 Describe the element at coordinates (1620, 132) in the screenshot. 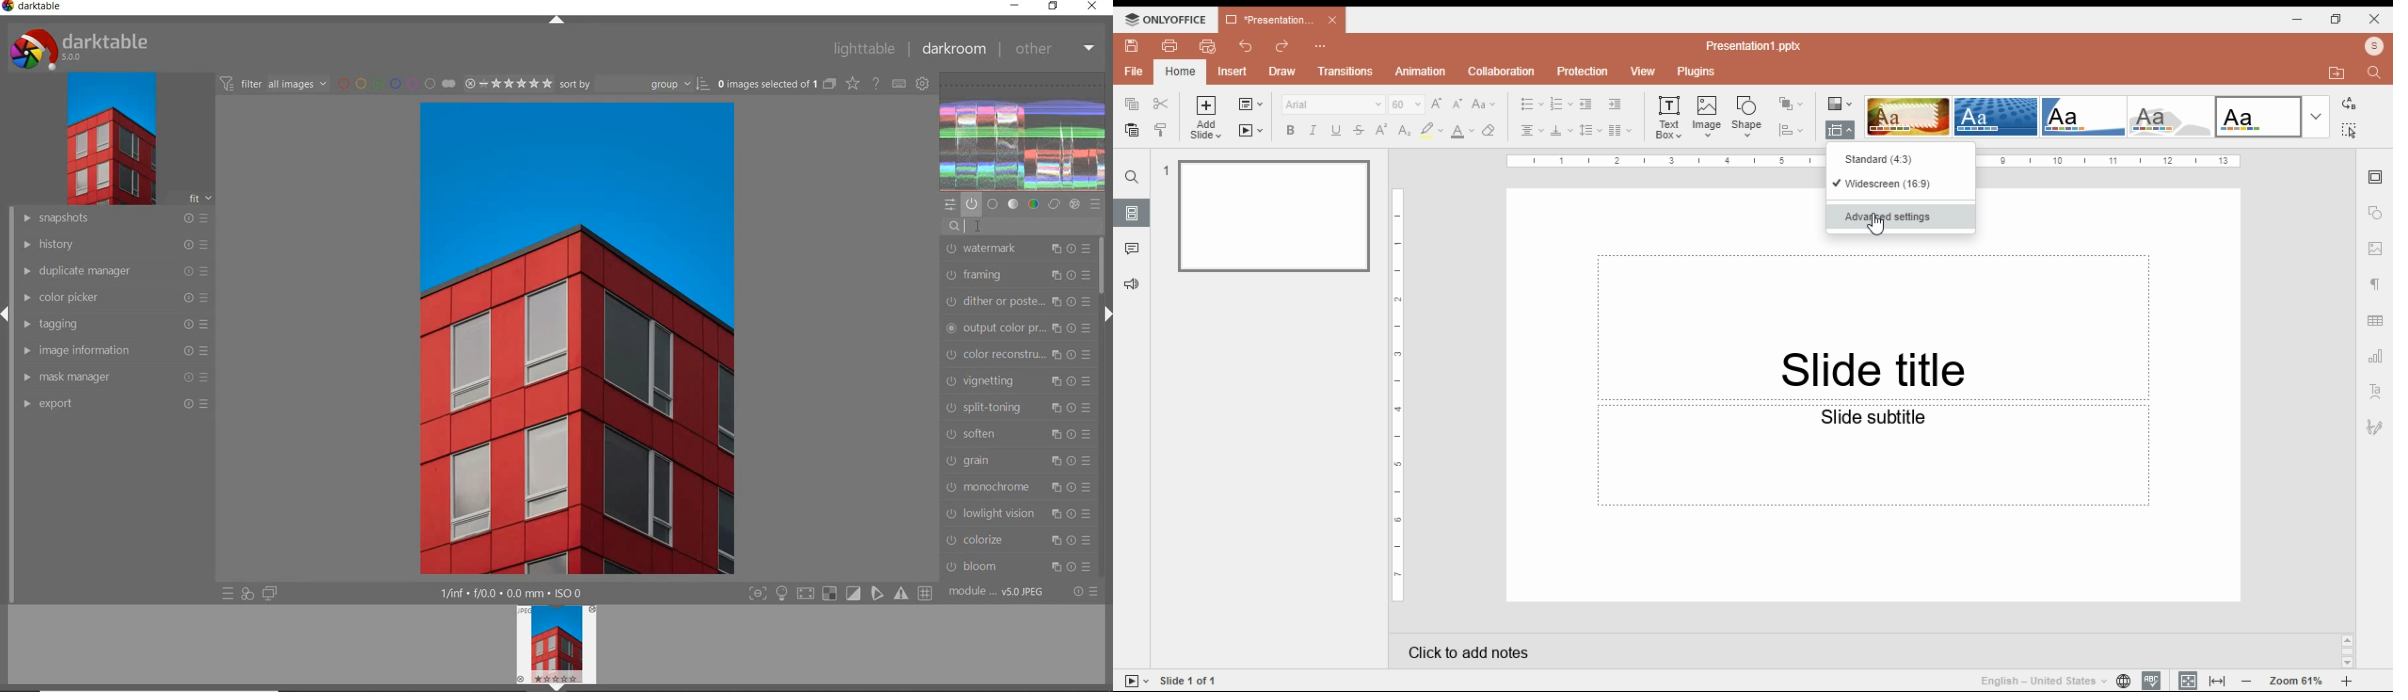

I see `insert columns` at that location.